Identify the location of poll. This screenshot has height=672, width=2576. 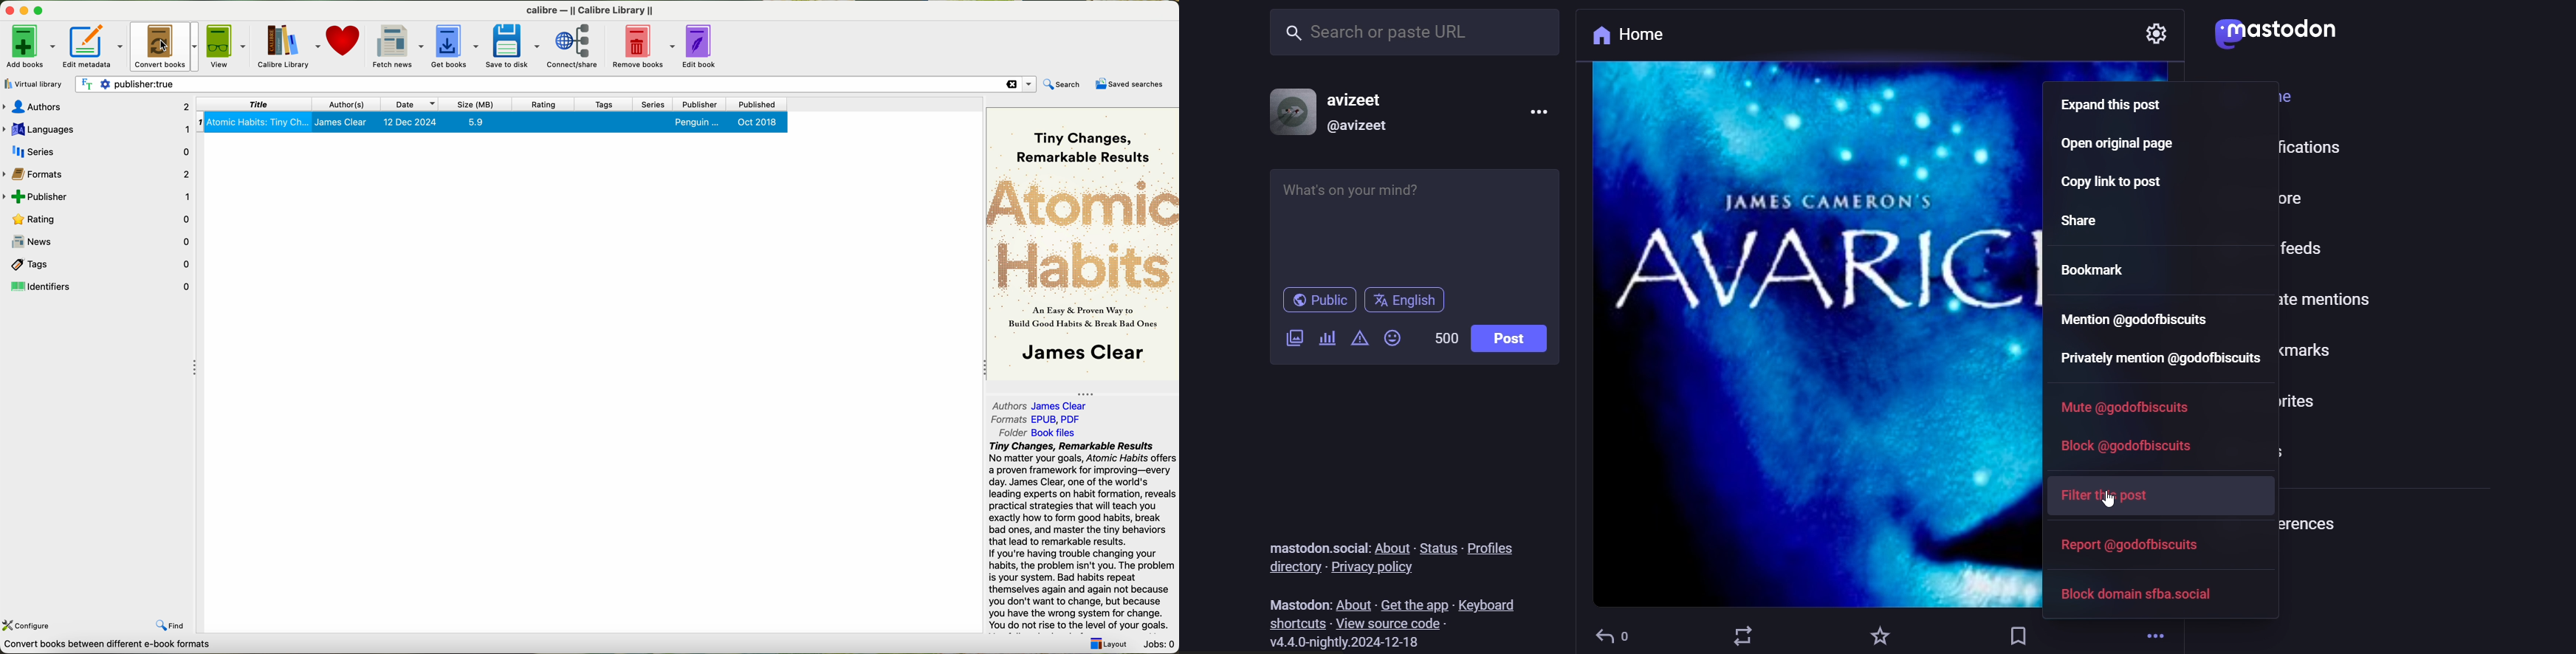
(1330, 340).